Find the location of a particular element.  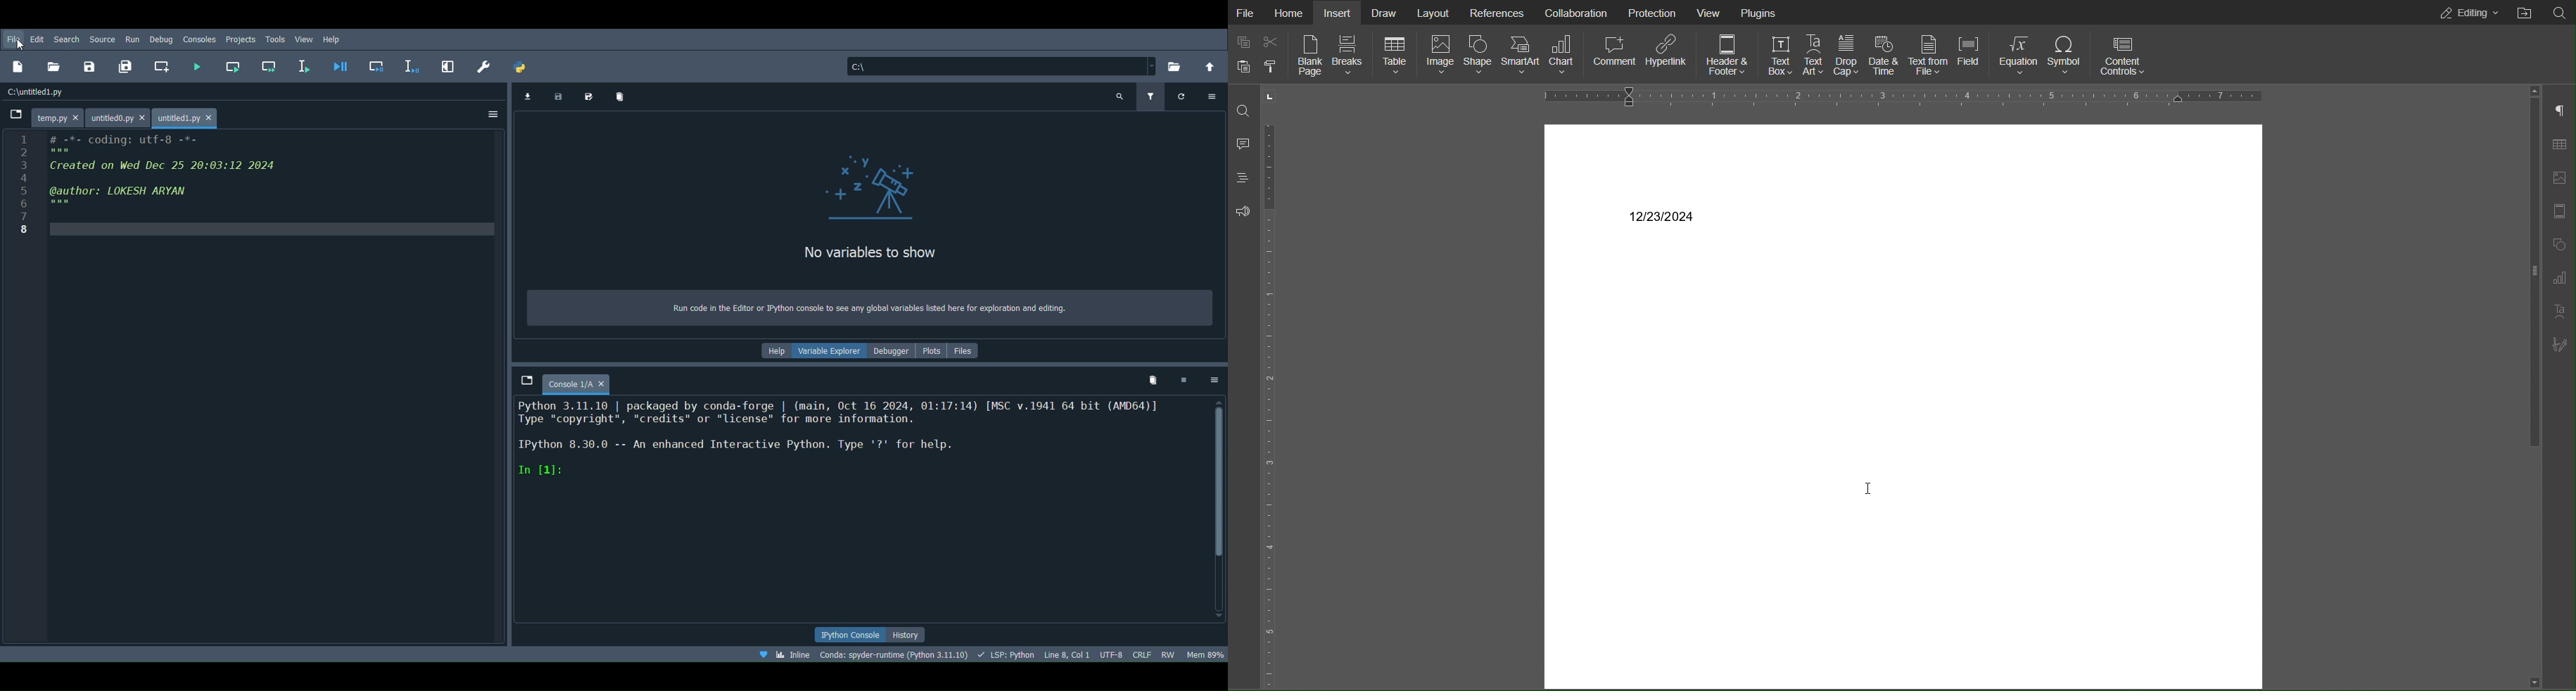

Remove all variables is located at coordinates (621, 97).